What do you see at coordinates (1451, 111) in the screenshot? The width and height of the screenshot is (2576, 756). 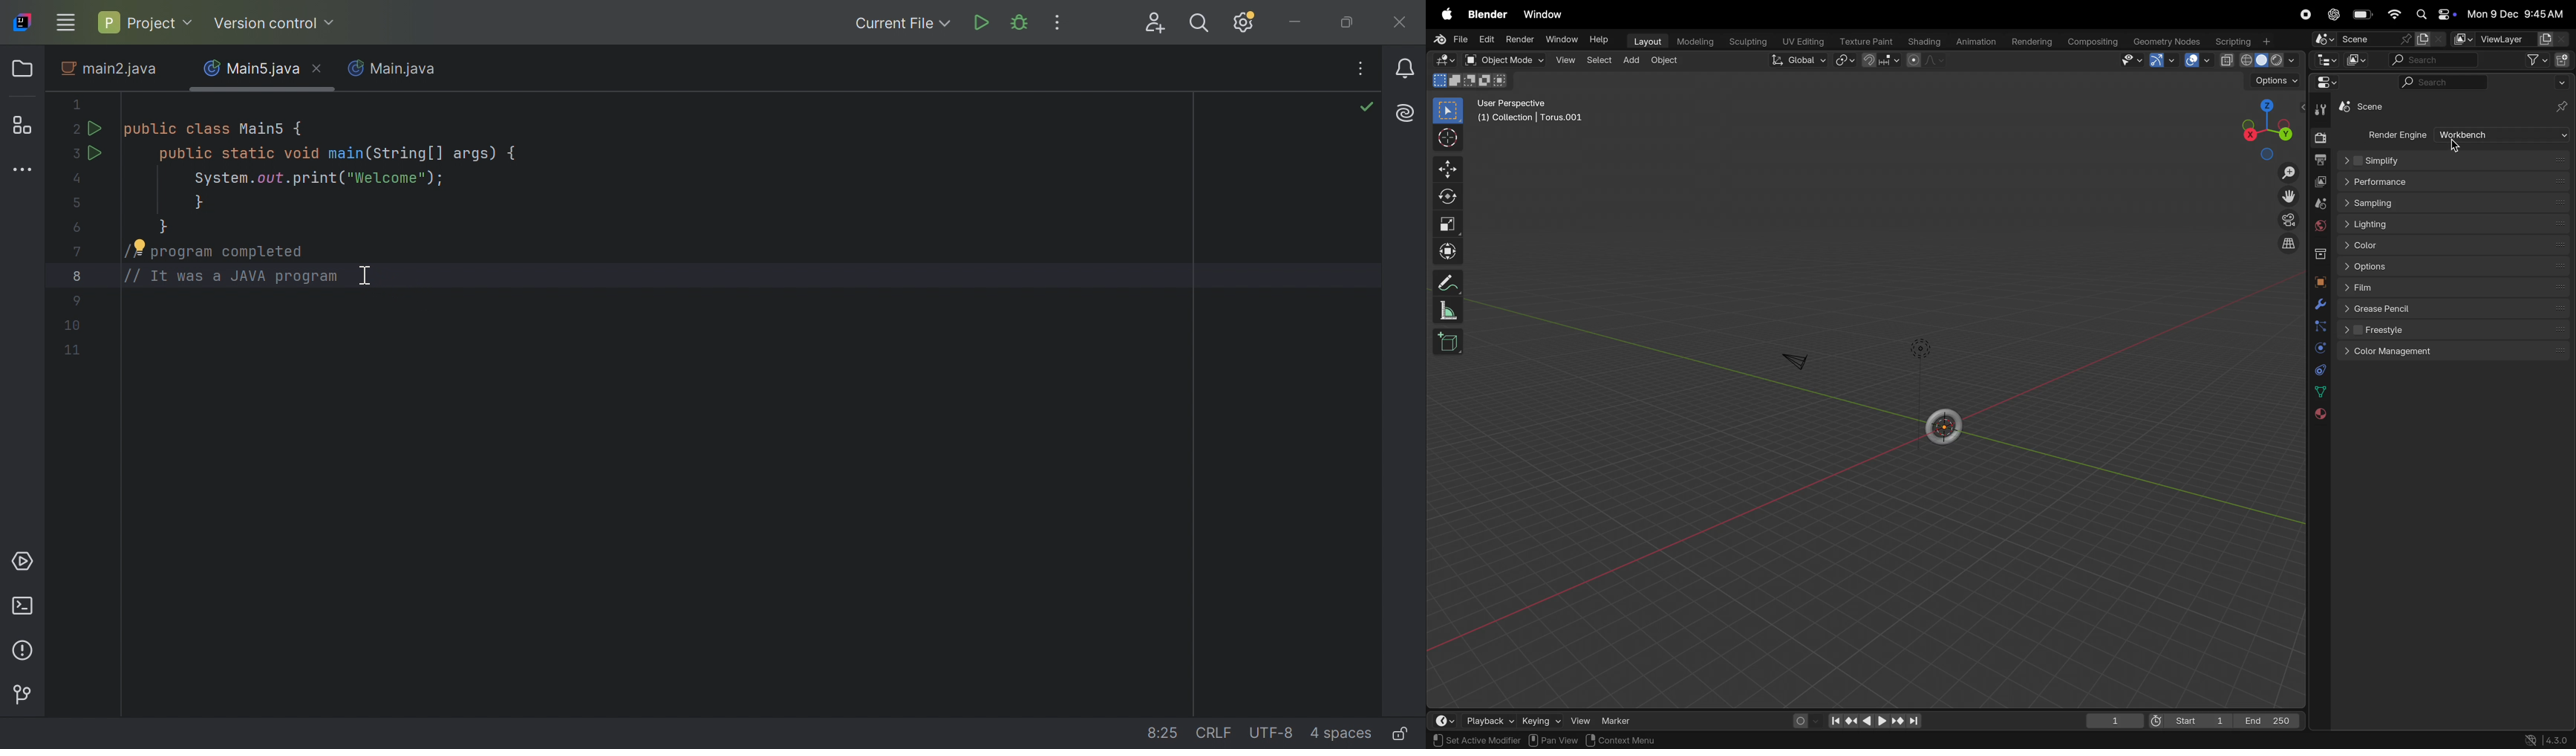 I see `select boss` at bounding box center [1451, 111].